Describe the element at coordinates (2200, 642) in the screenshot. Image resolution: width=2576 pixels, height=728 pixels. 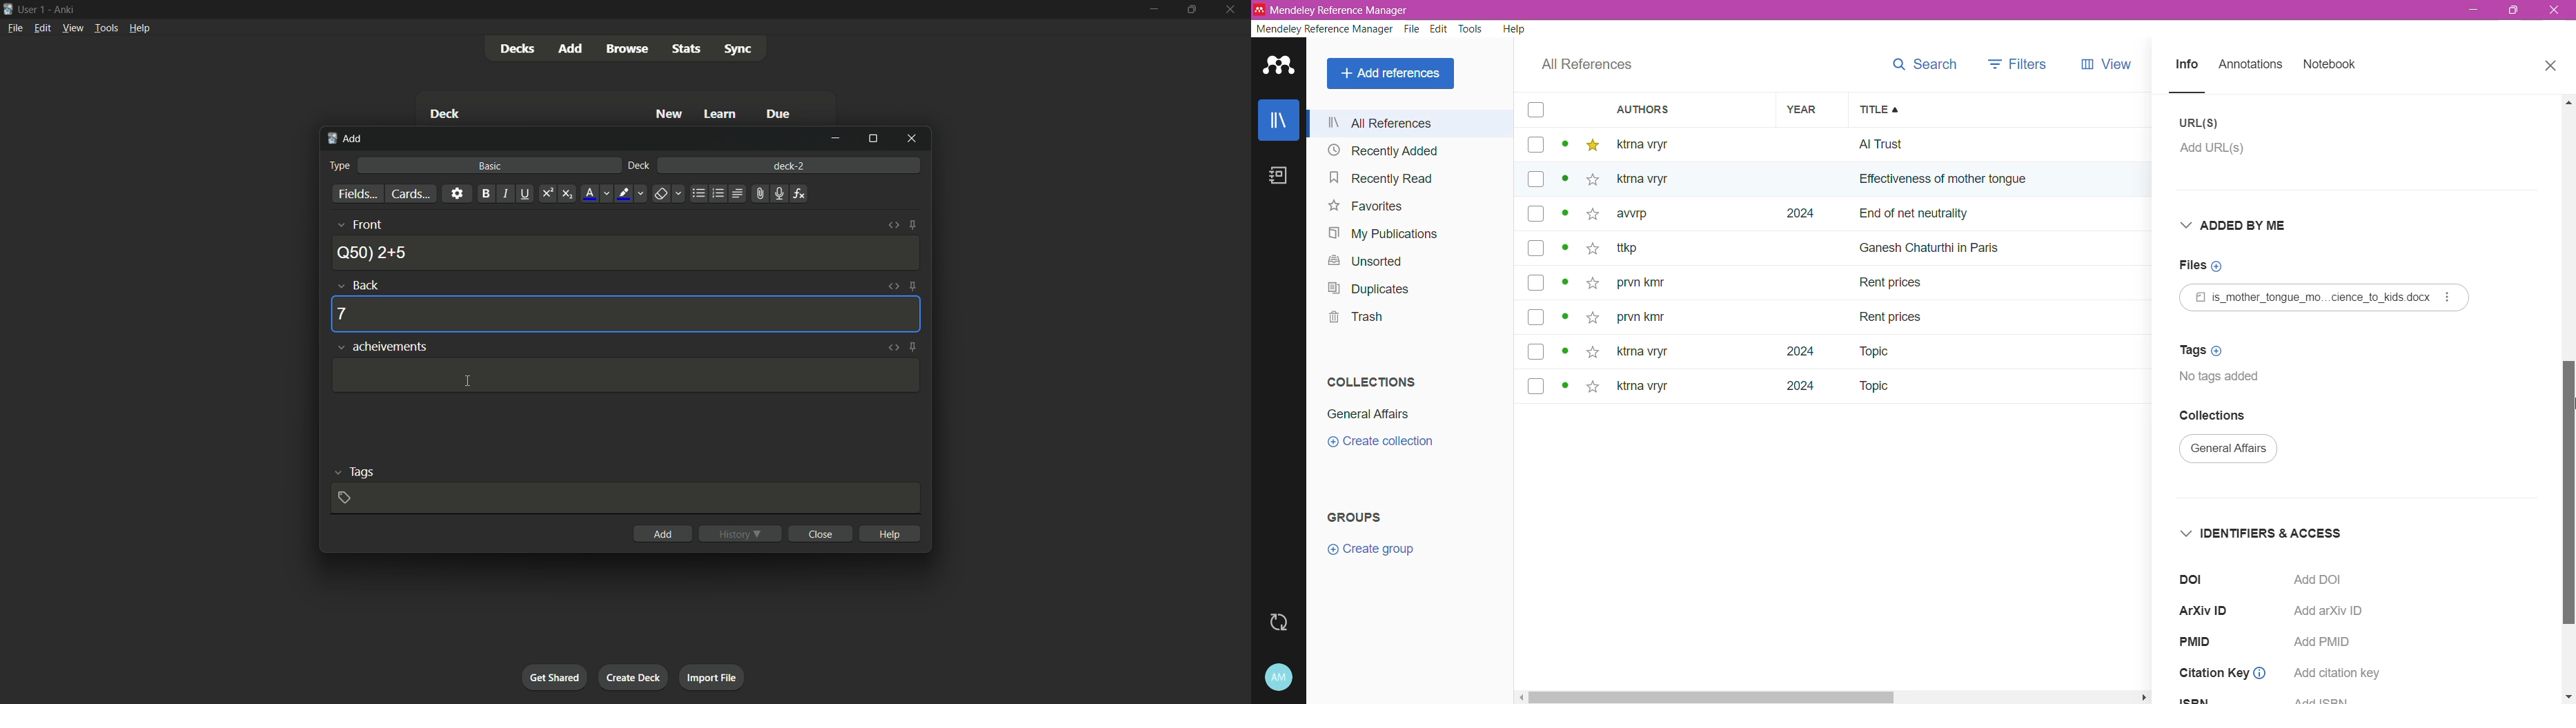
I see `PMID` at that location.